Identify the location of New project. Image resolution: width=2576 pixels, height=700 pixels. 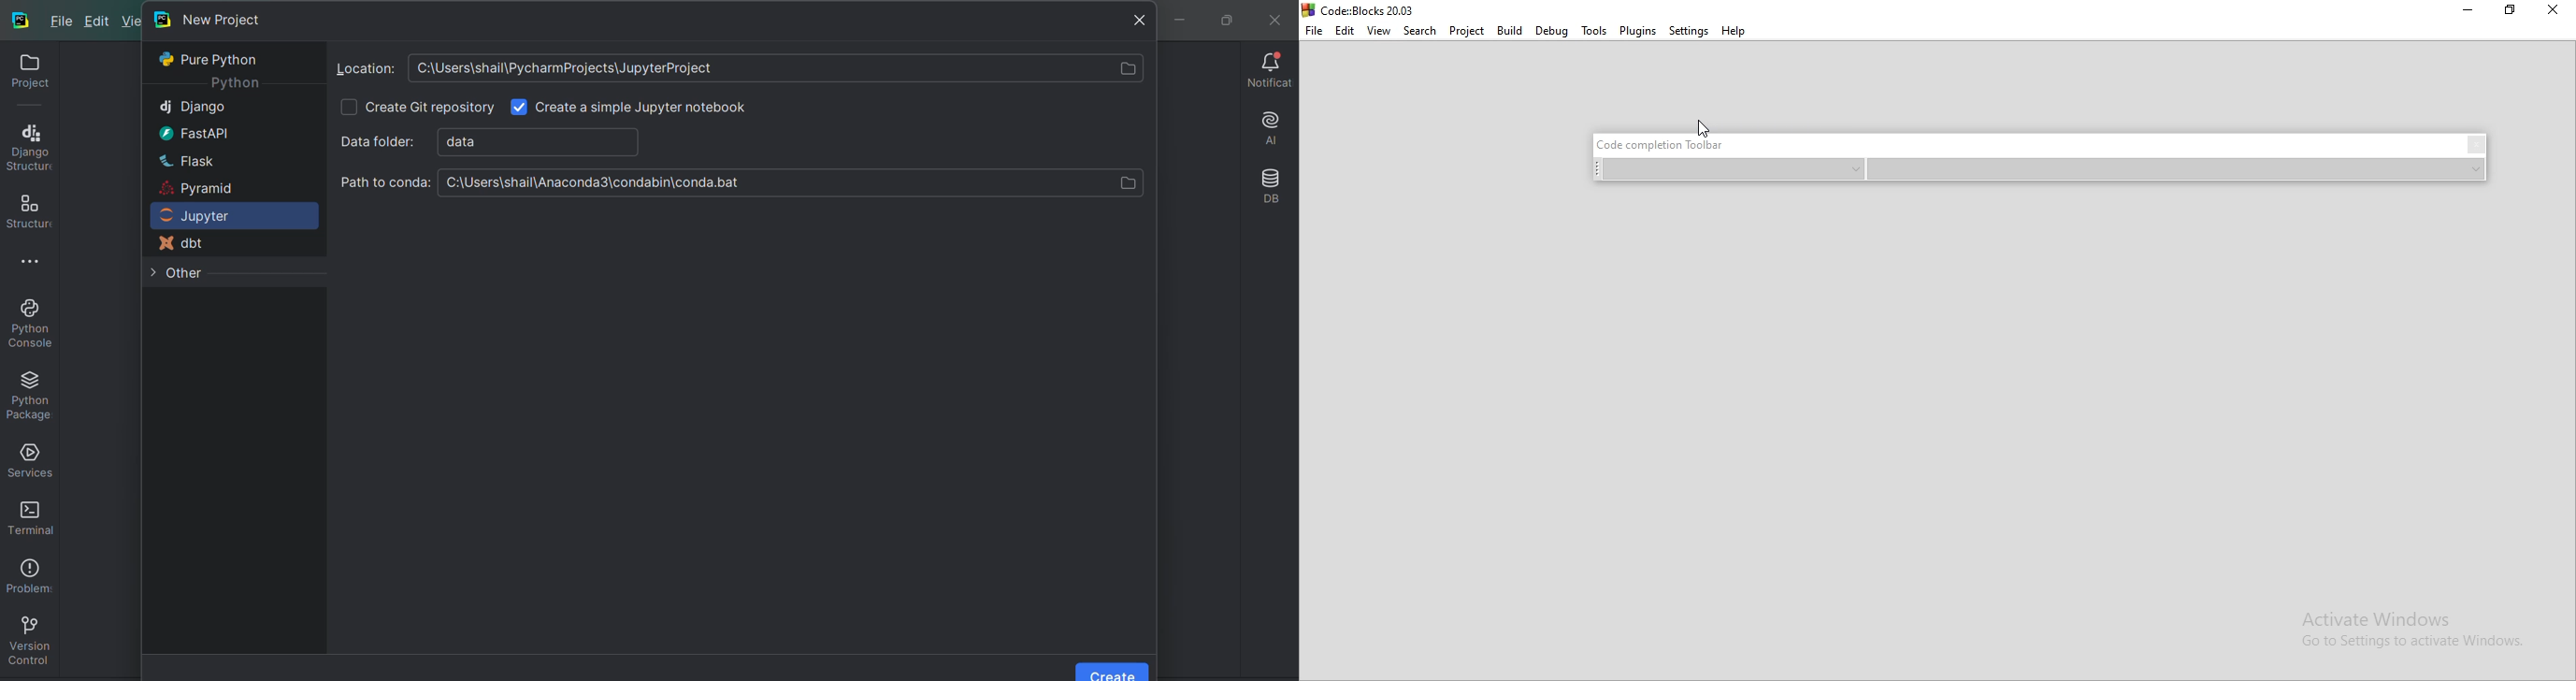
(210, 18).